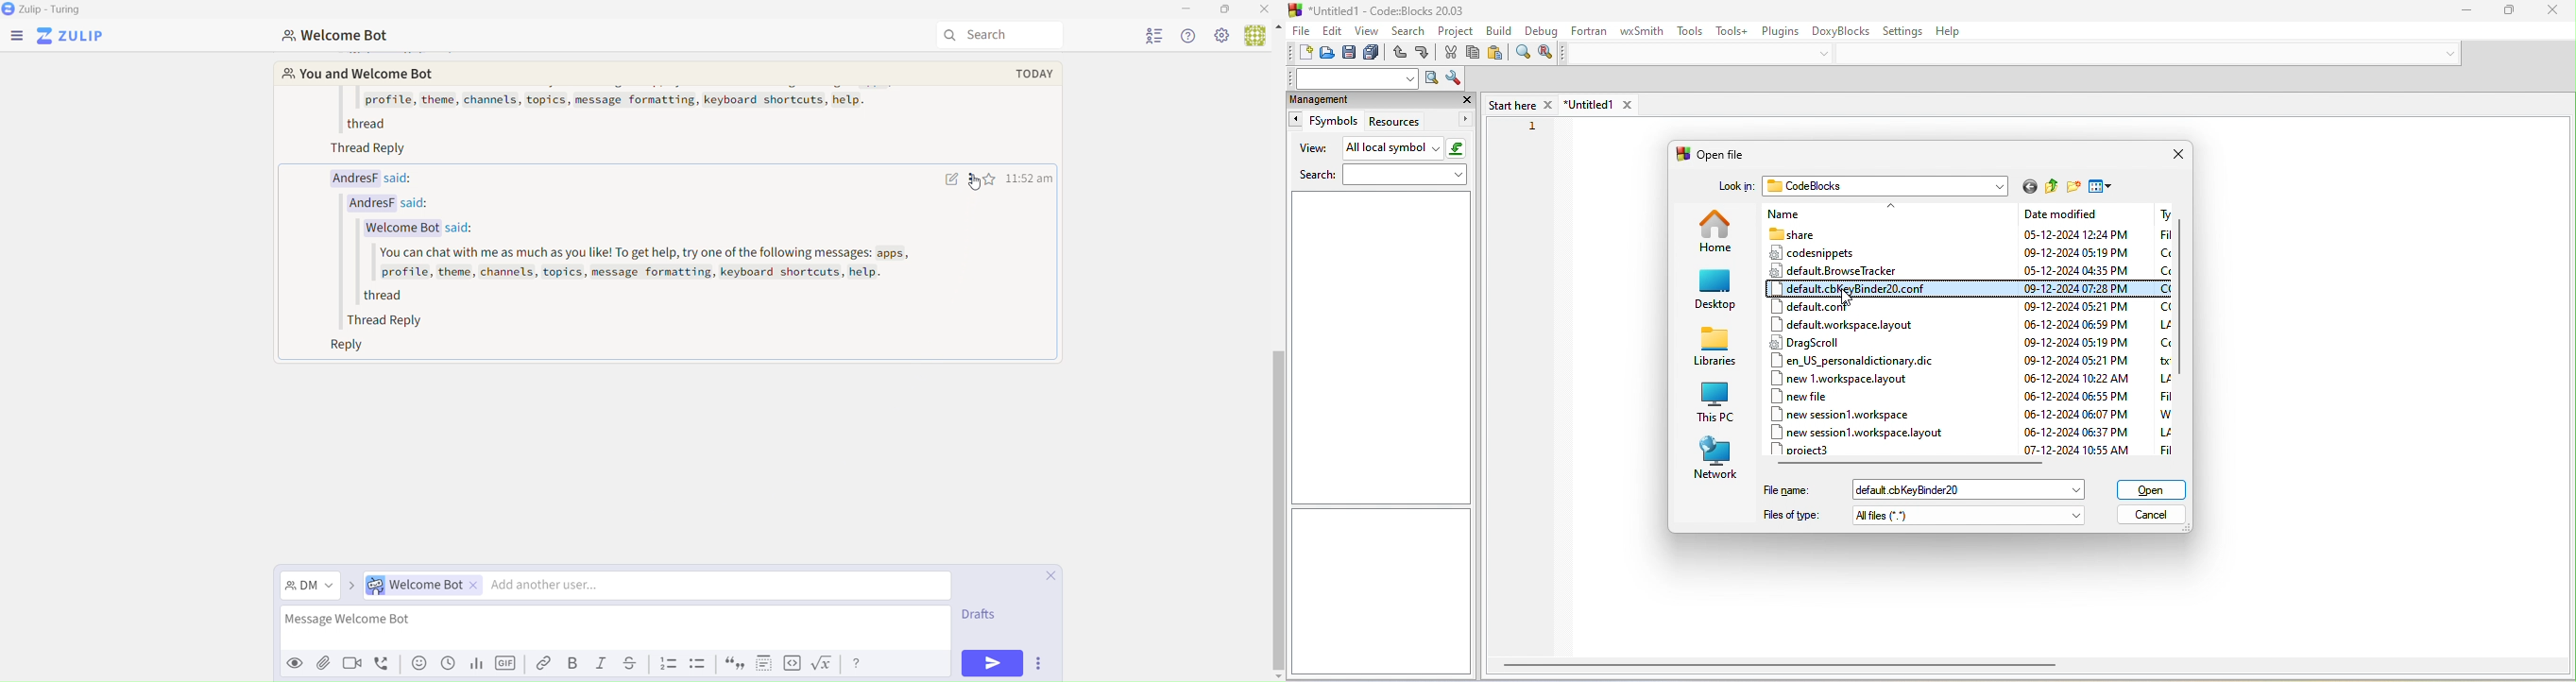 This screenshot has height=700, width=2576. What do you see at coordinates (764, 665) in the screenshot?
I see `spoiler` at bounding box center [764, 665].